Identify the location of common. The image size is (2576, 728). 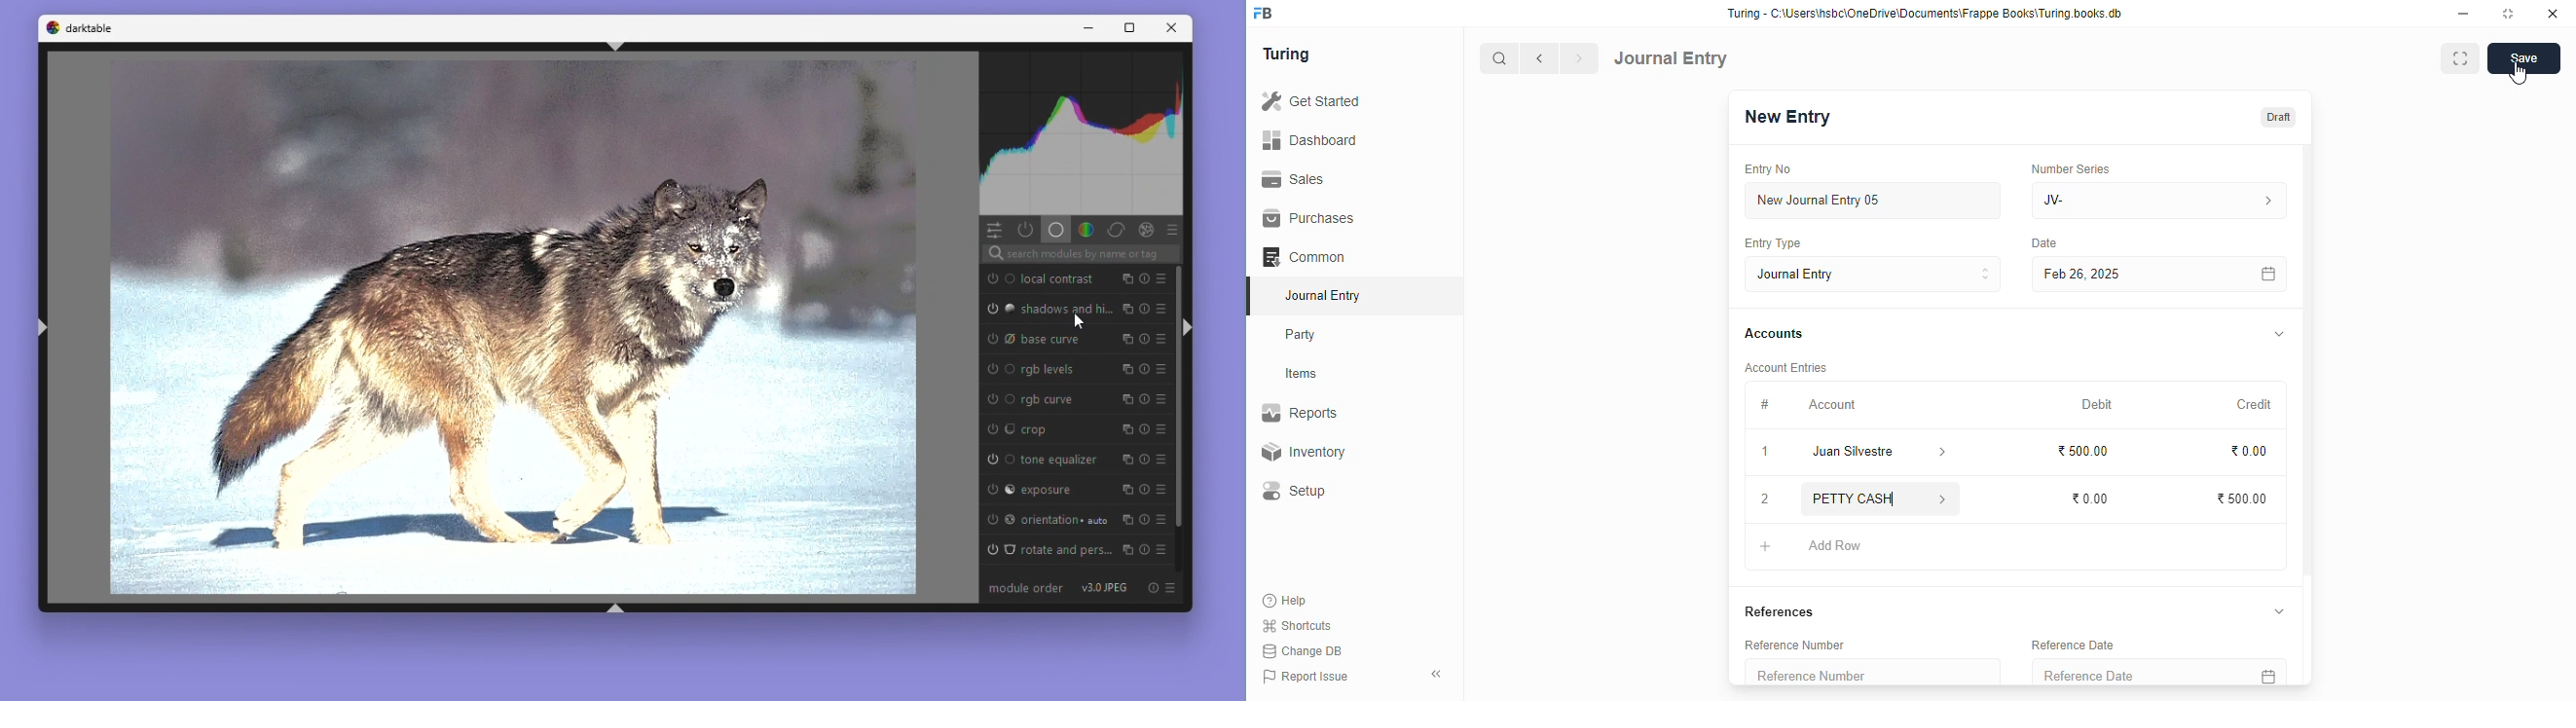
(1306, 257).